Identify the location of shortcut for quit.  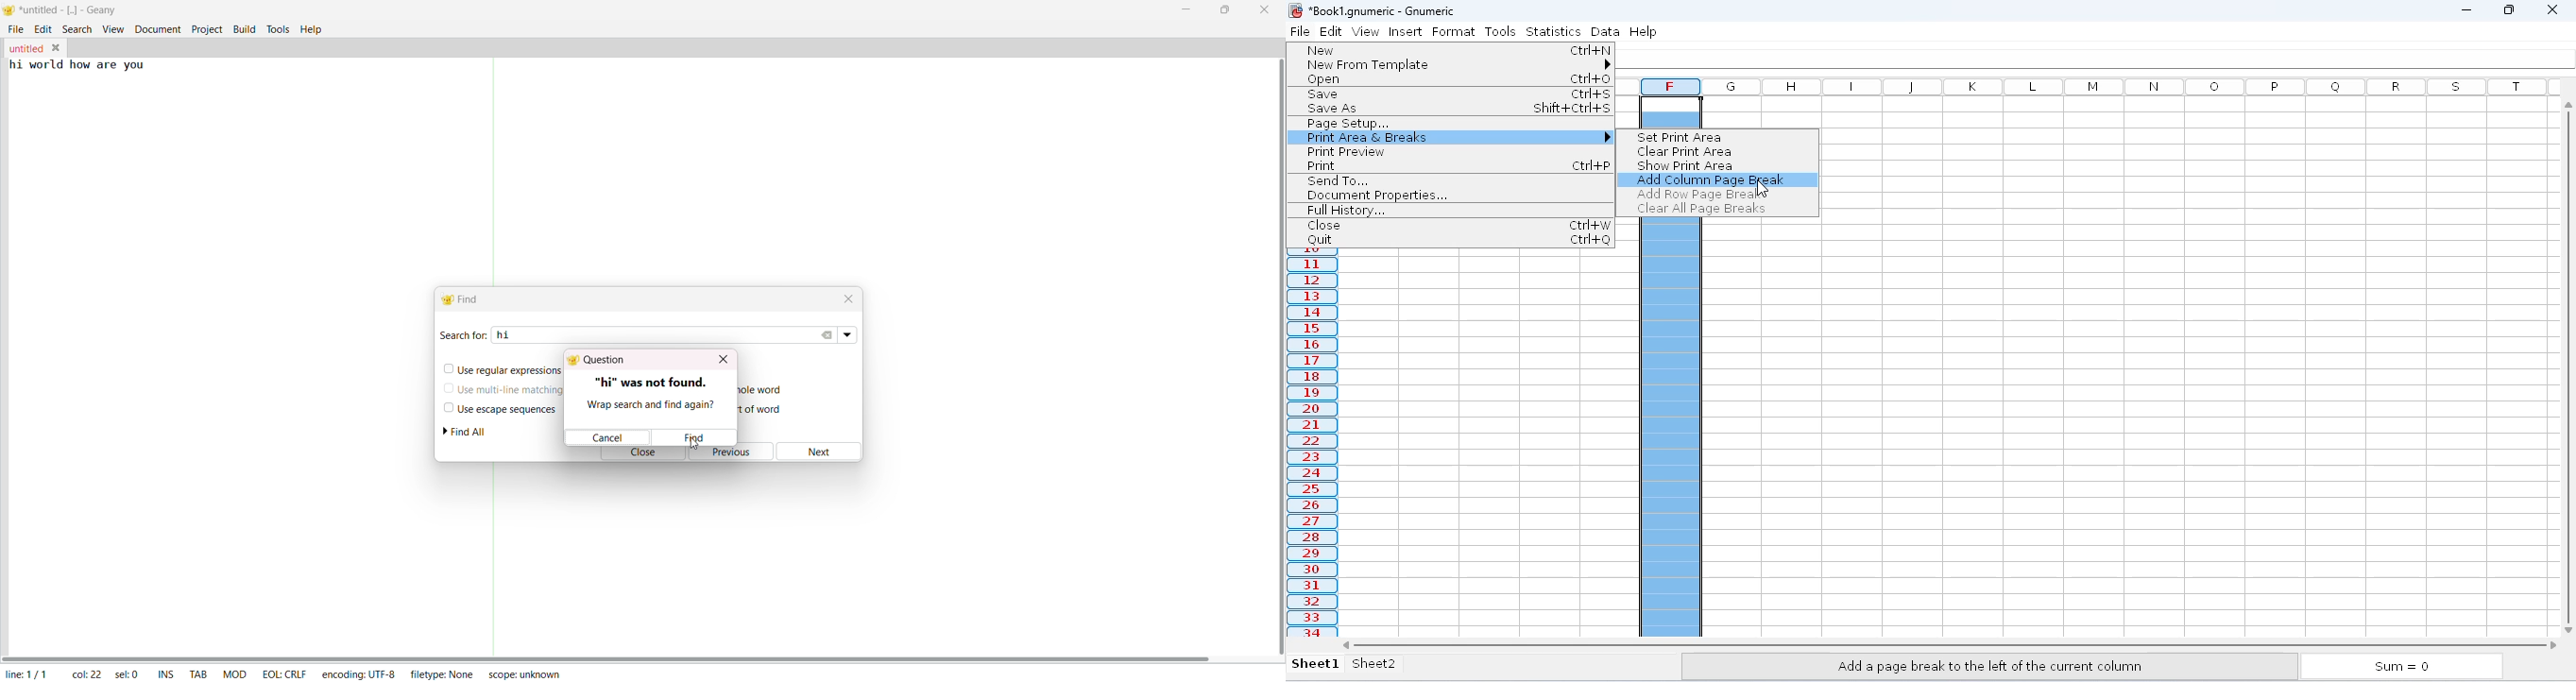
(1589, 240).